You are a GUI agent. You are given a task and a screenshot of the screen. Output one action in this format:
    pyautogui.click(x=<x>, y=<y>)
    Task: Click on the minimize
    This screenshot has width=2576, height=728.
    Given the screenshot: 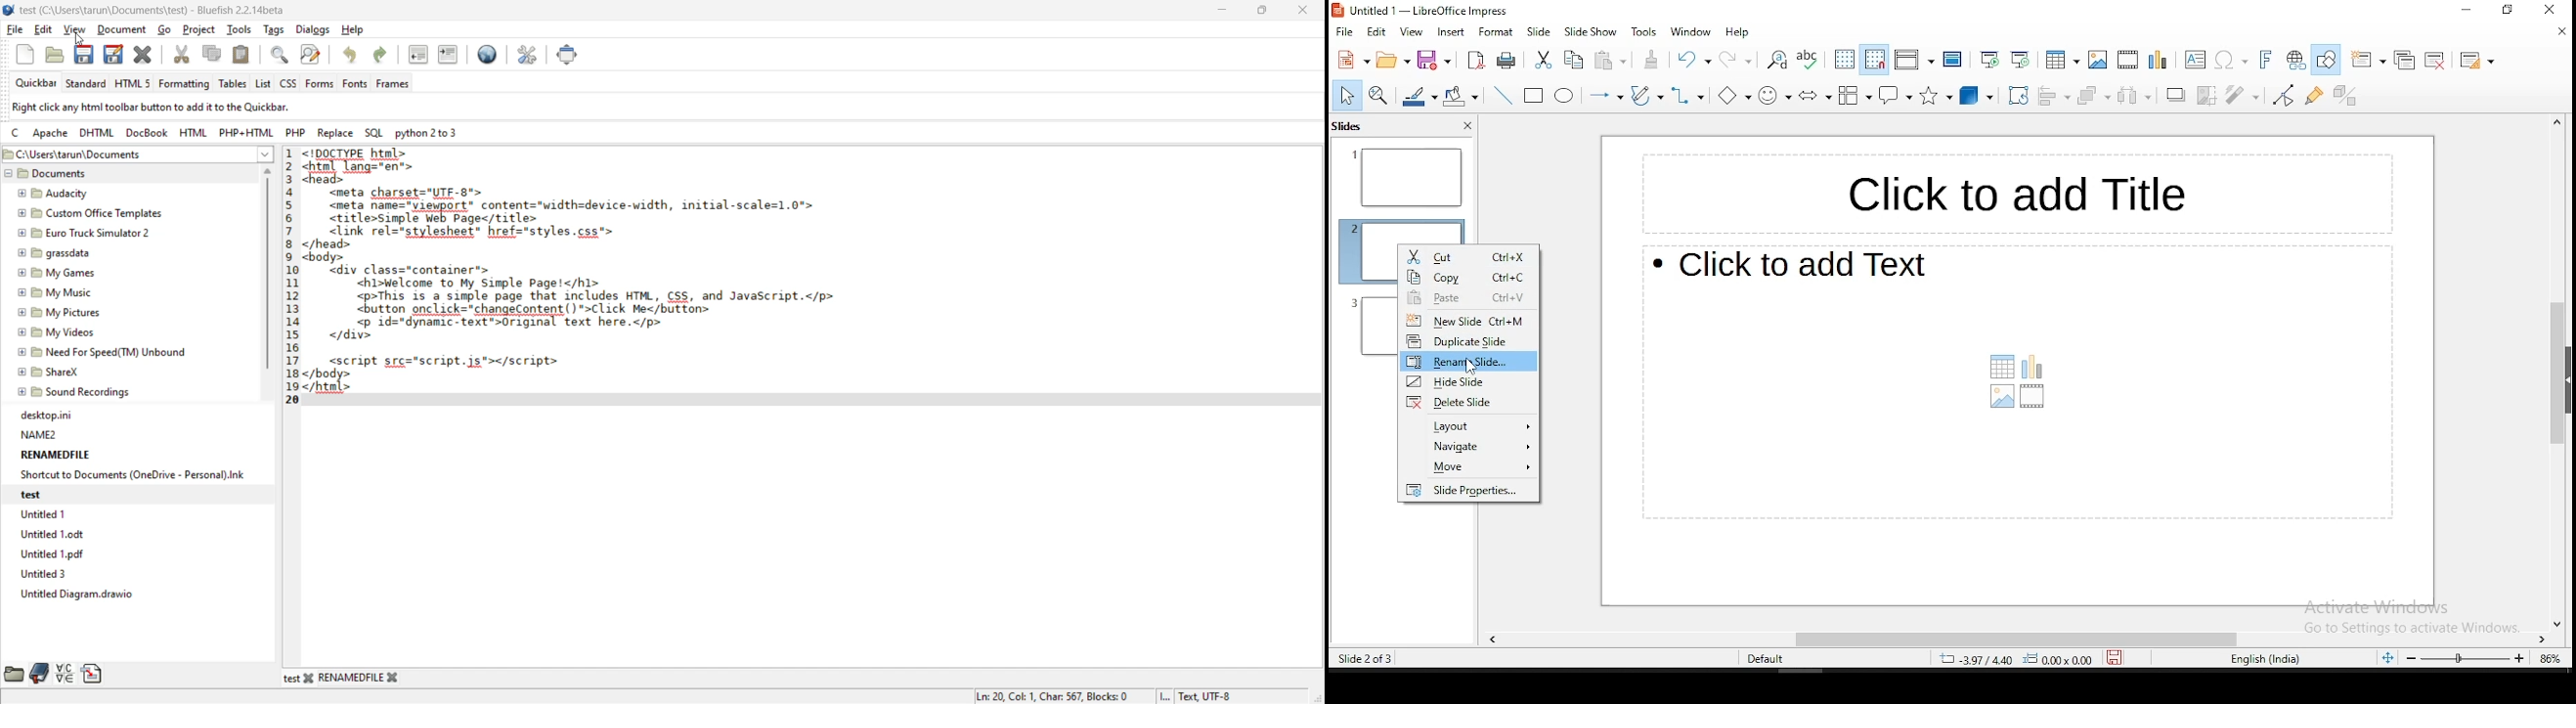 What is the action you would take?
    pyautogui.click(x=1224, y=12)
    